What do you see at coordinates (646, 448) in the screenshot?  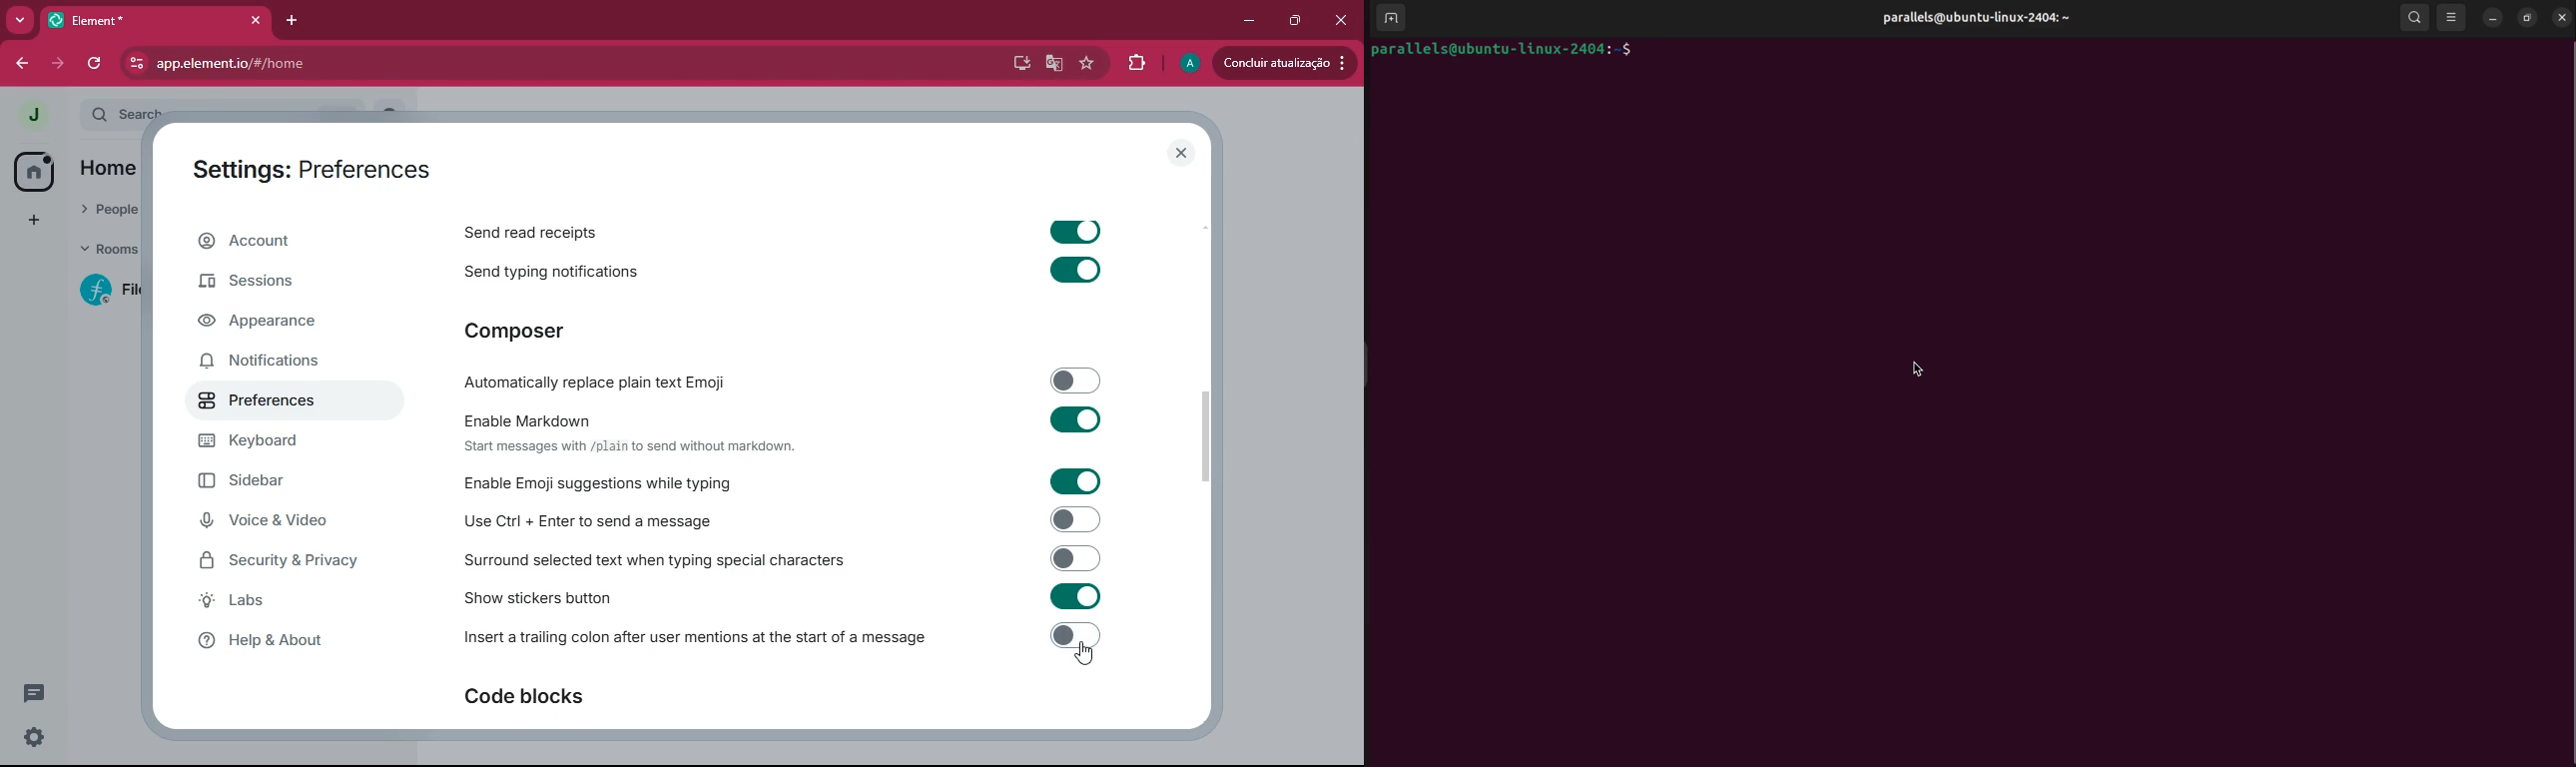 I see `‘Start messages with /plain to send without markdown.` at bounding box center [646, 448].